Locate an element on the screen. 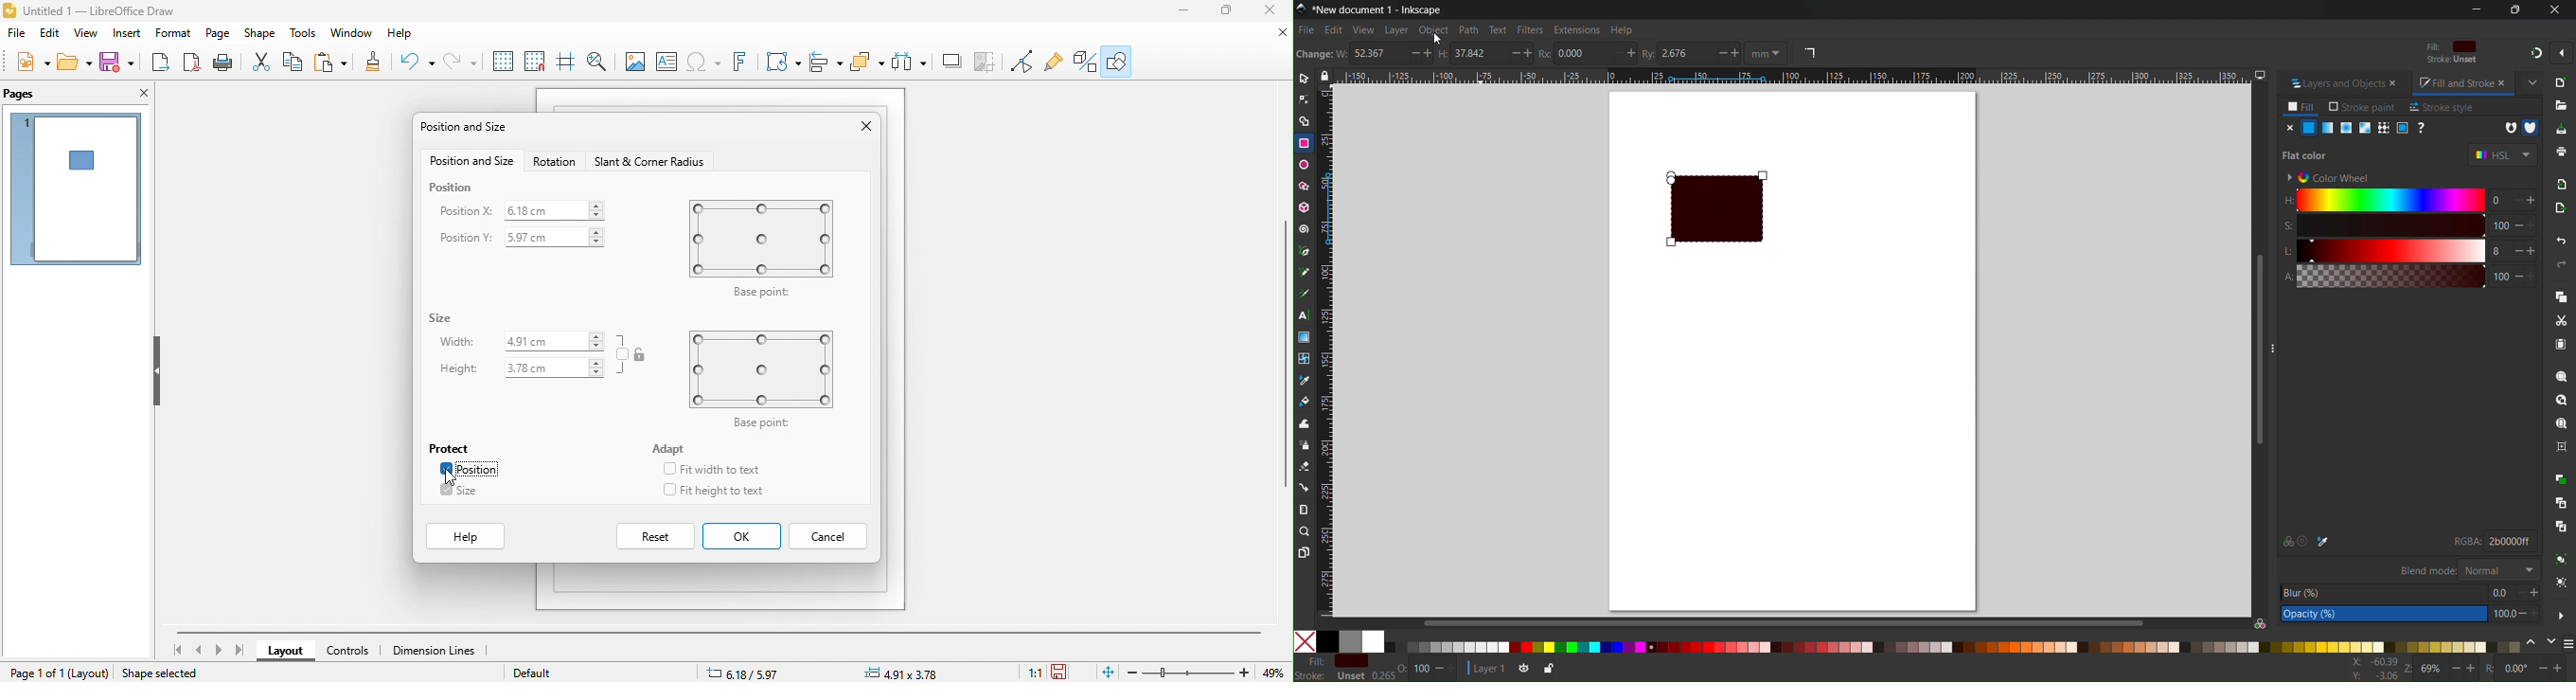  fill is located at coordinates (2302, 107).